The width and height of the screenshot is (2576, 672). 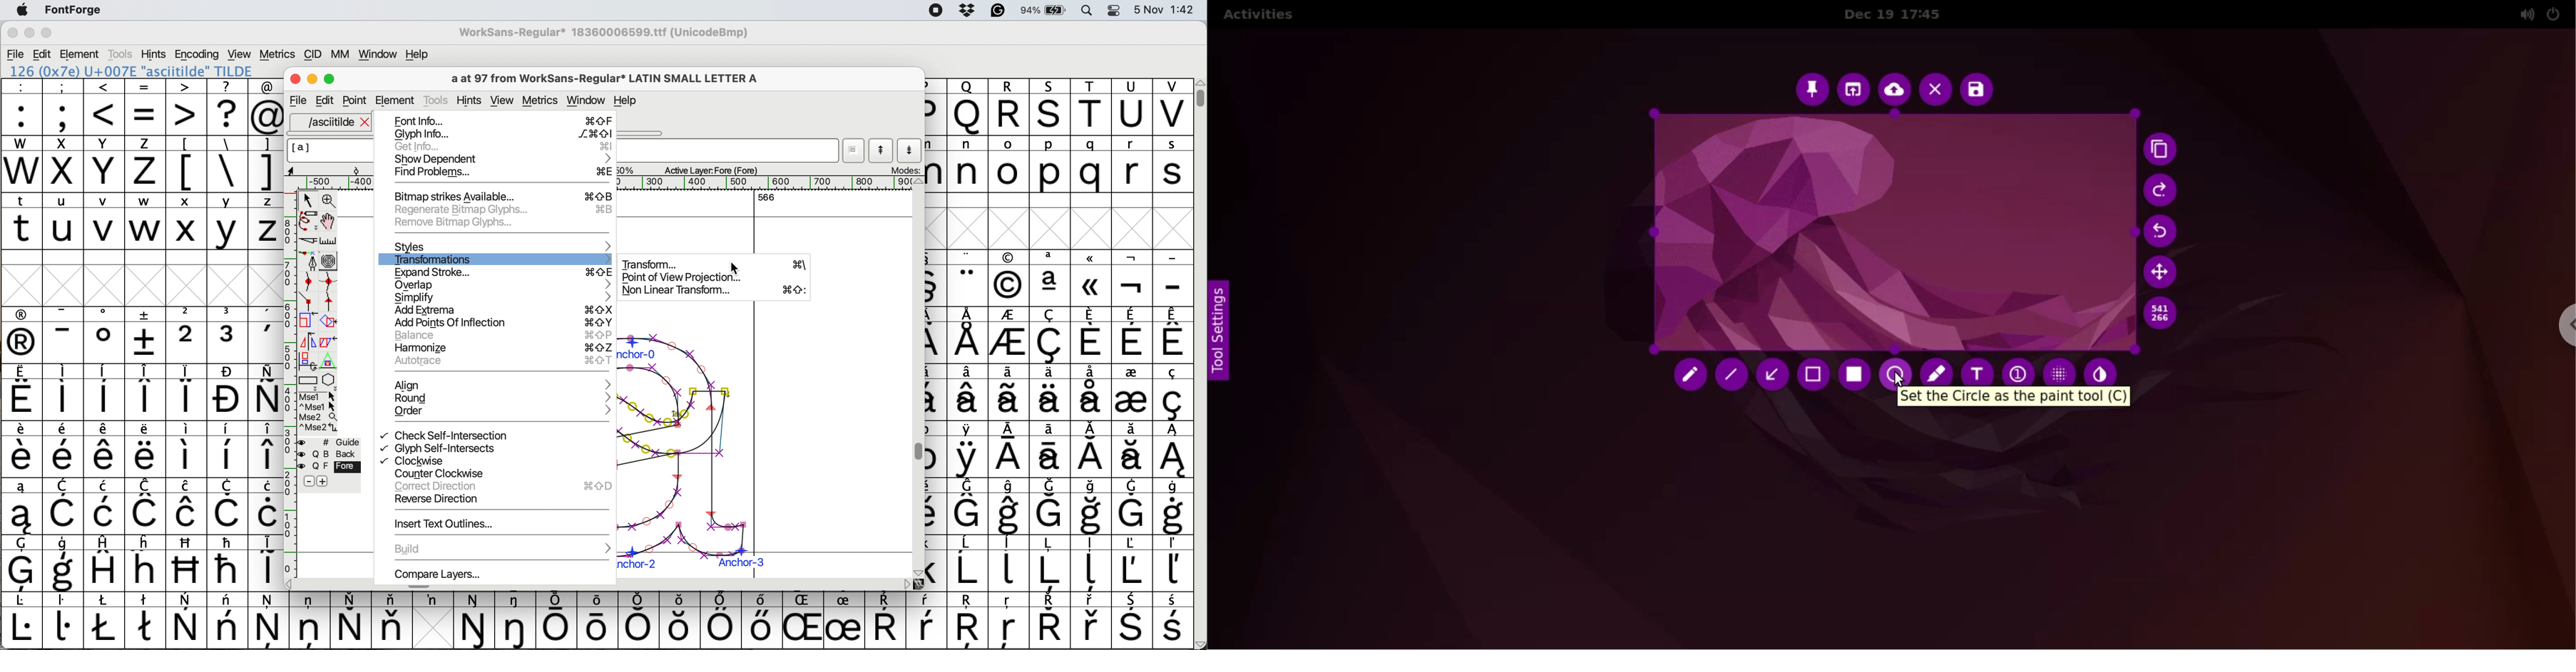 What do you see at coordinates (503, 196) in the screenshot?
I see `bitmap strikes available` at bounding box center [503, 196].